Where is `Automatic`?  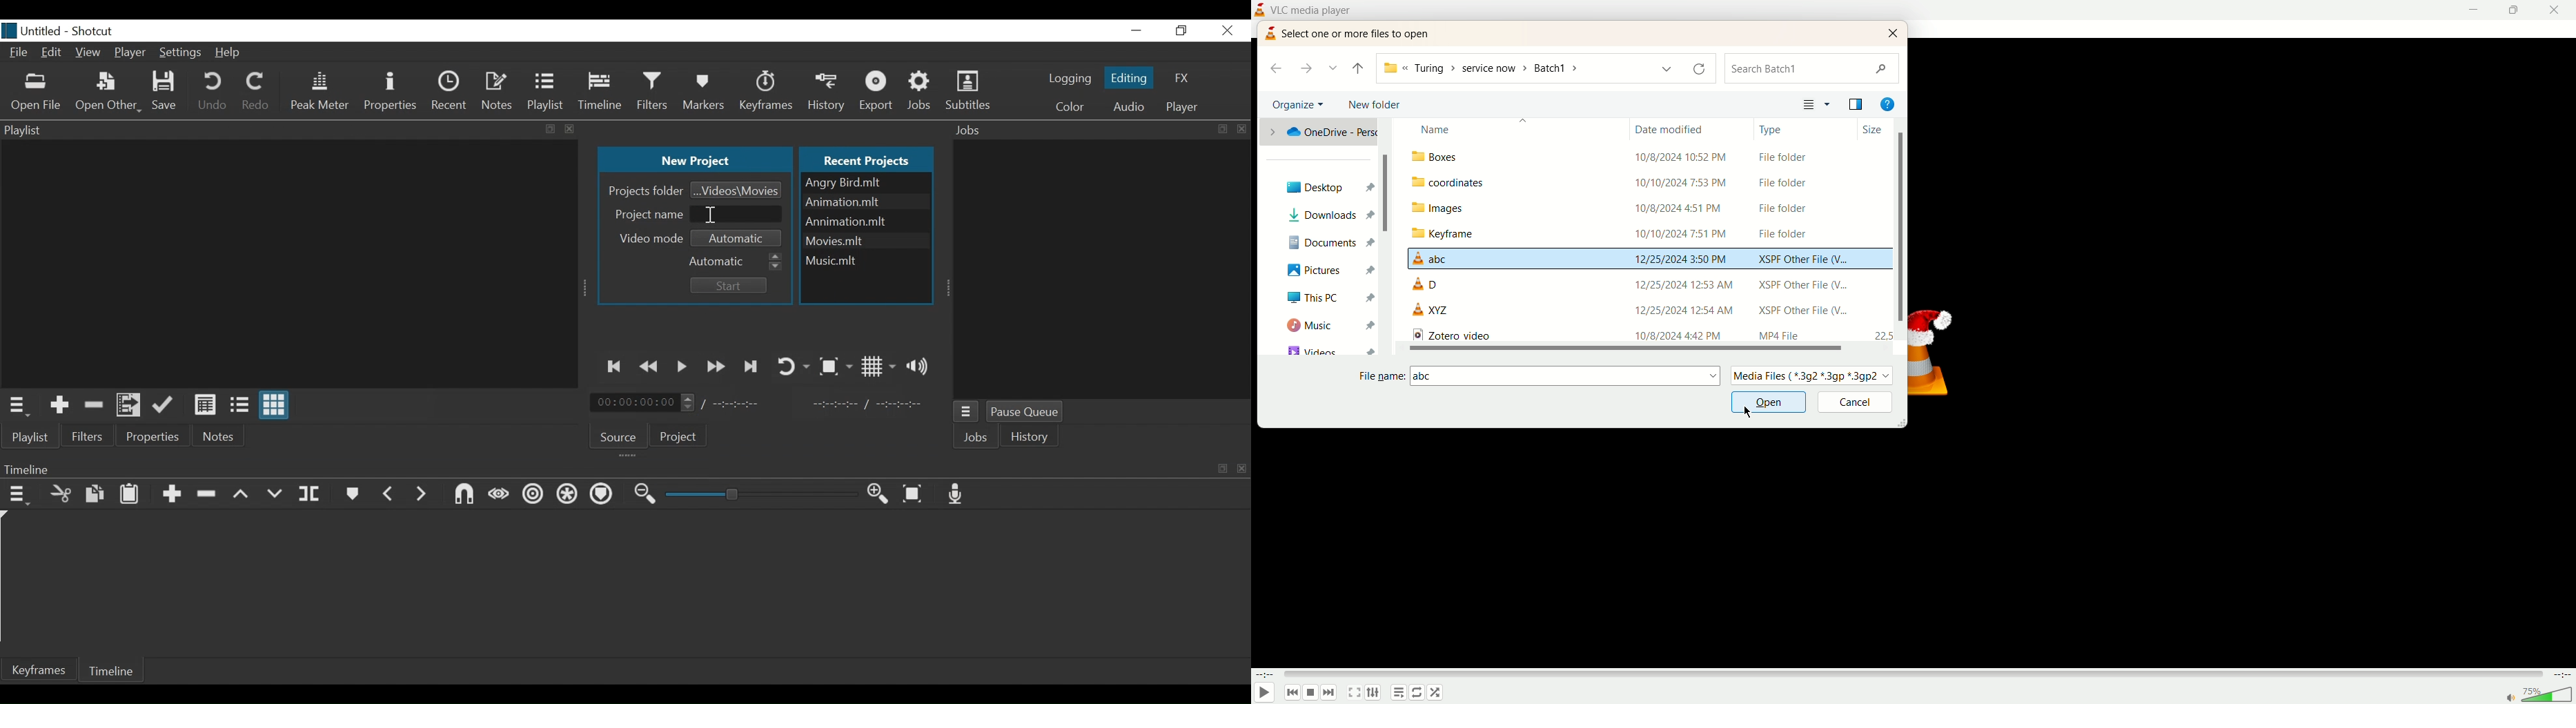 Automatic is located at coordinates (740, 237).